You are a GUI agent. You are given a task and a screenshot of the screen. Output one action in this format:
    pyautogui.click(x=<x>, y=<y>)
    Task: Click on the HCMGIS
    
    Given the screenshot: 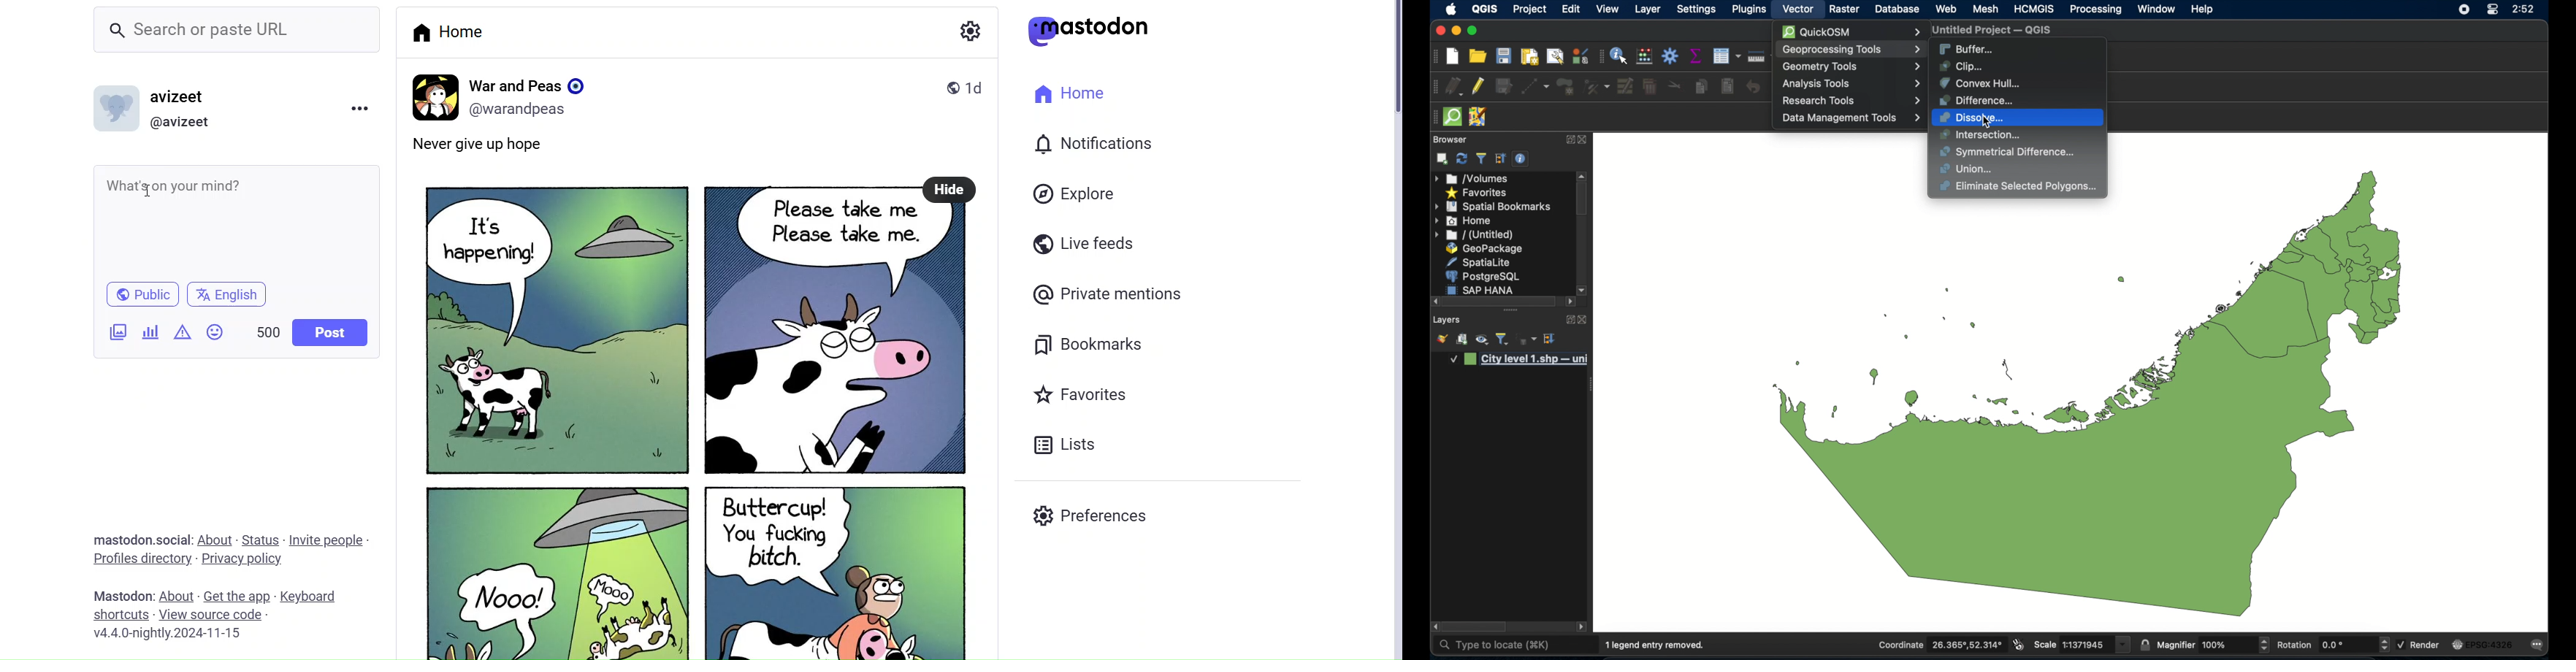 What is the action you would take?
    pyautogui.click(x=2034, y=9)
    